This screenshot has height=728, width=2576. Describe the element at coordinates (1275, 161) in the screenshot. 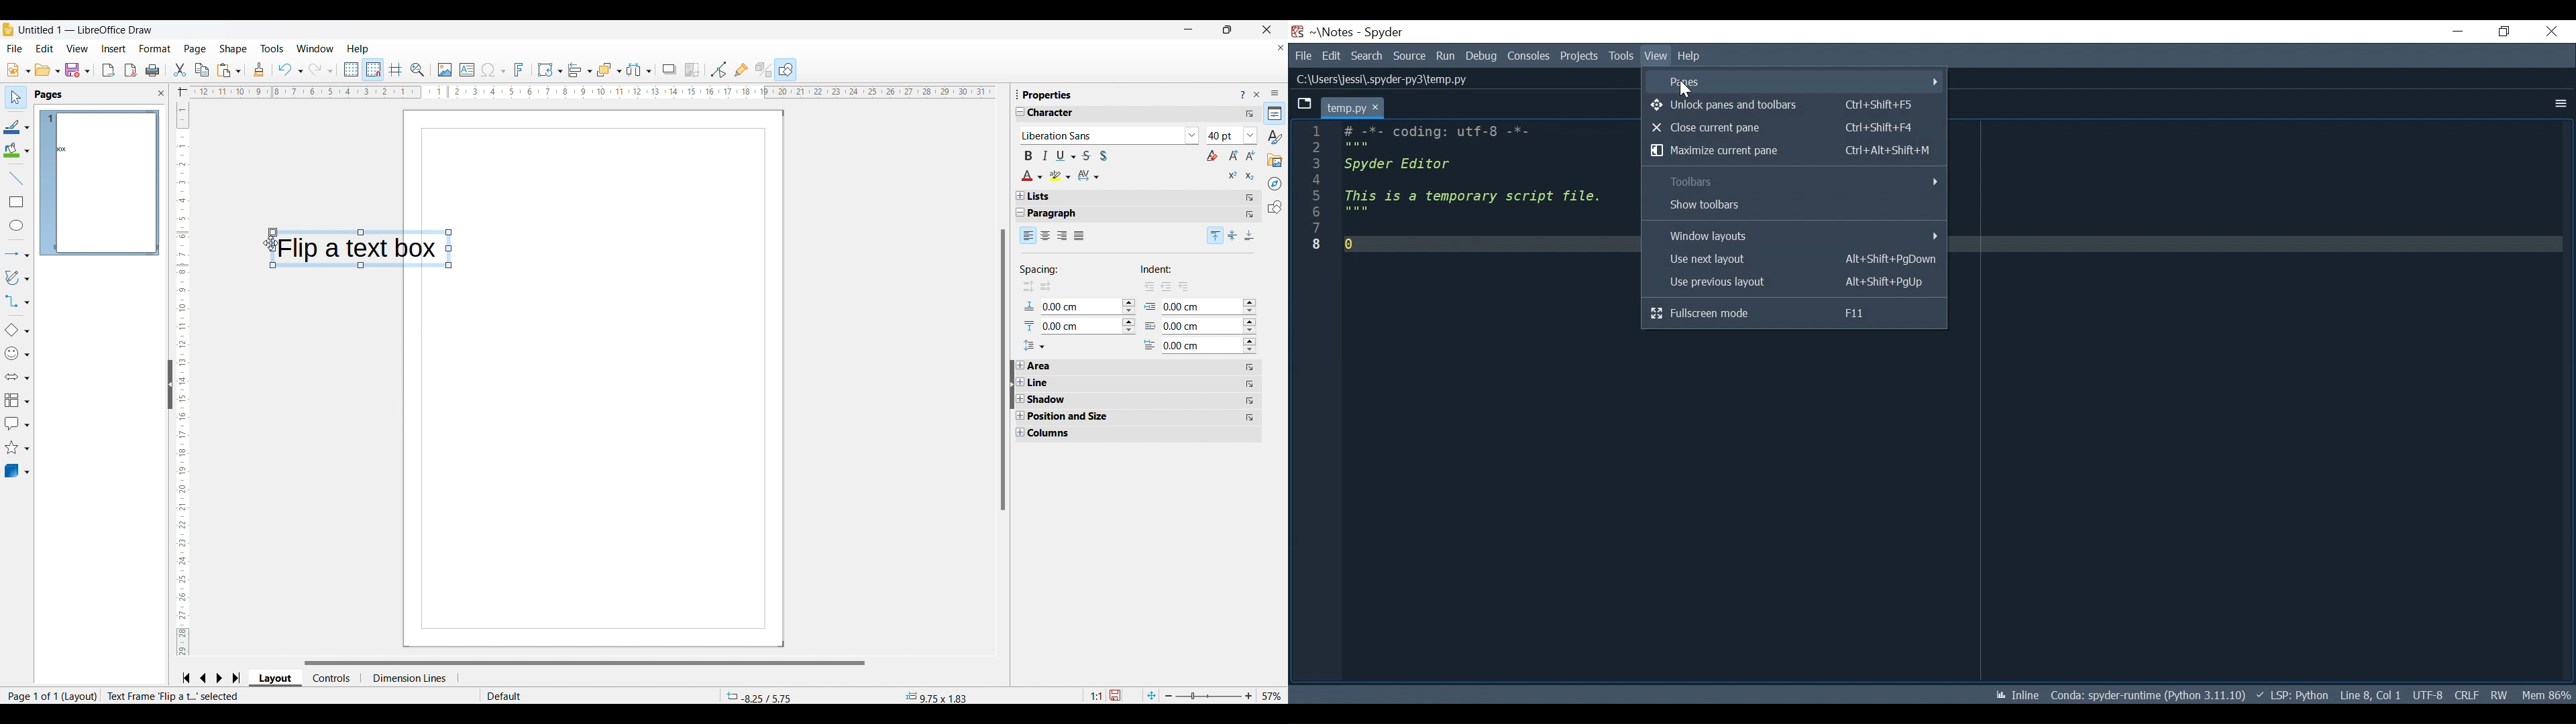

I see `Gallery` at that location.